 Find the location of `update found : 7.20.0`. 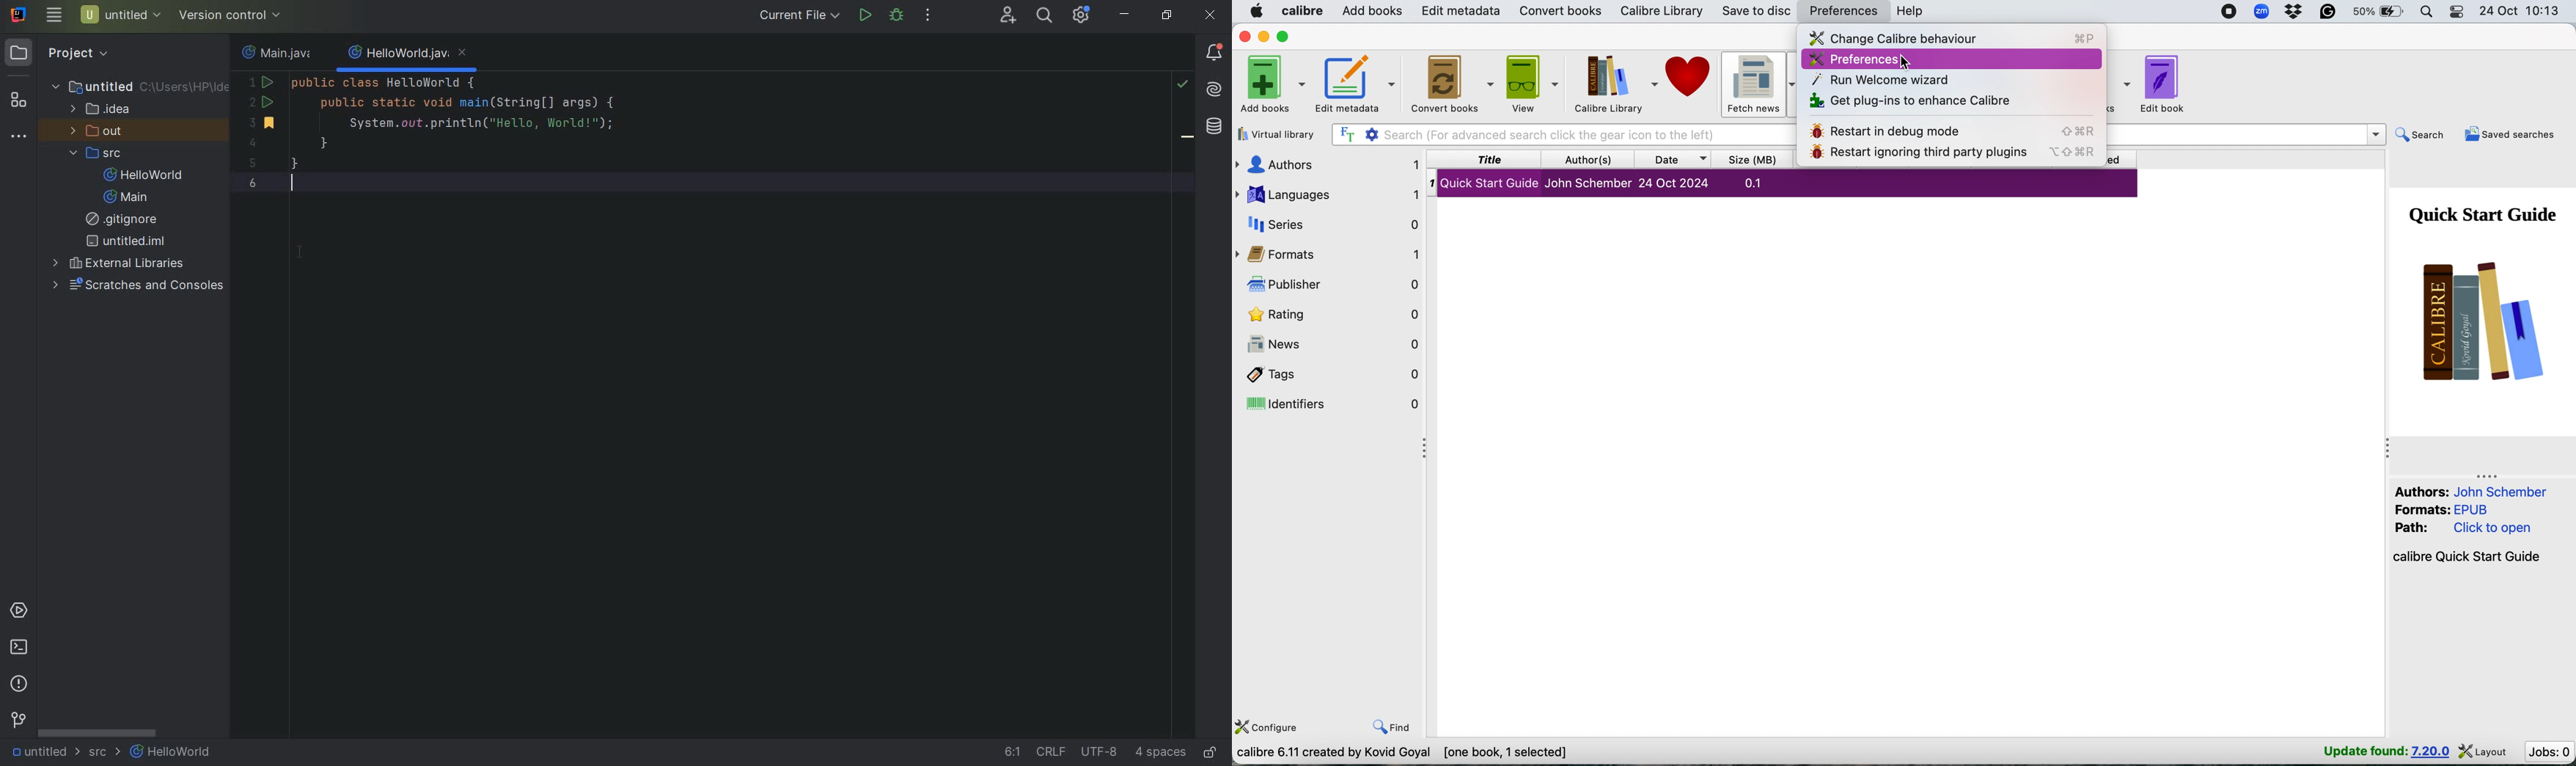

update found : 7.20.0 is located at coordinates (2382, 753).